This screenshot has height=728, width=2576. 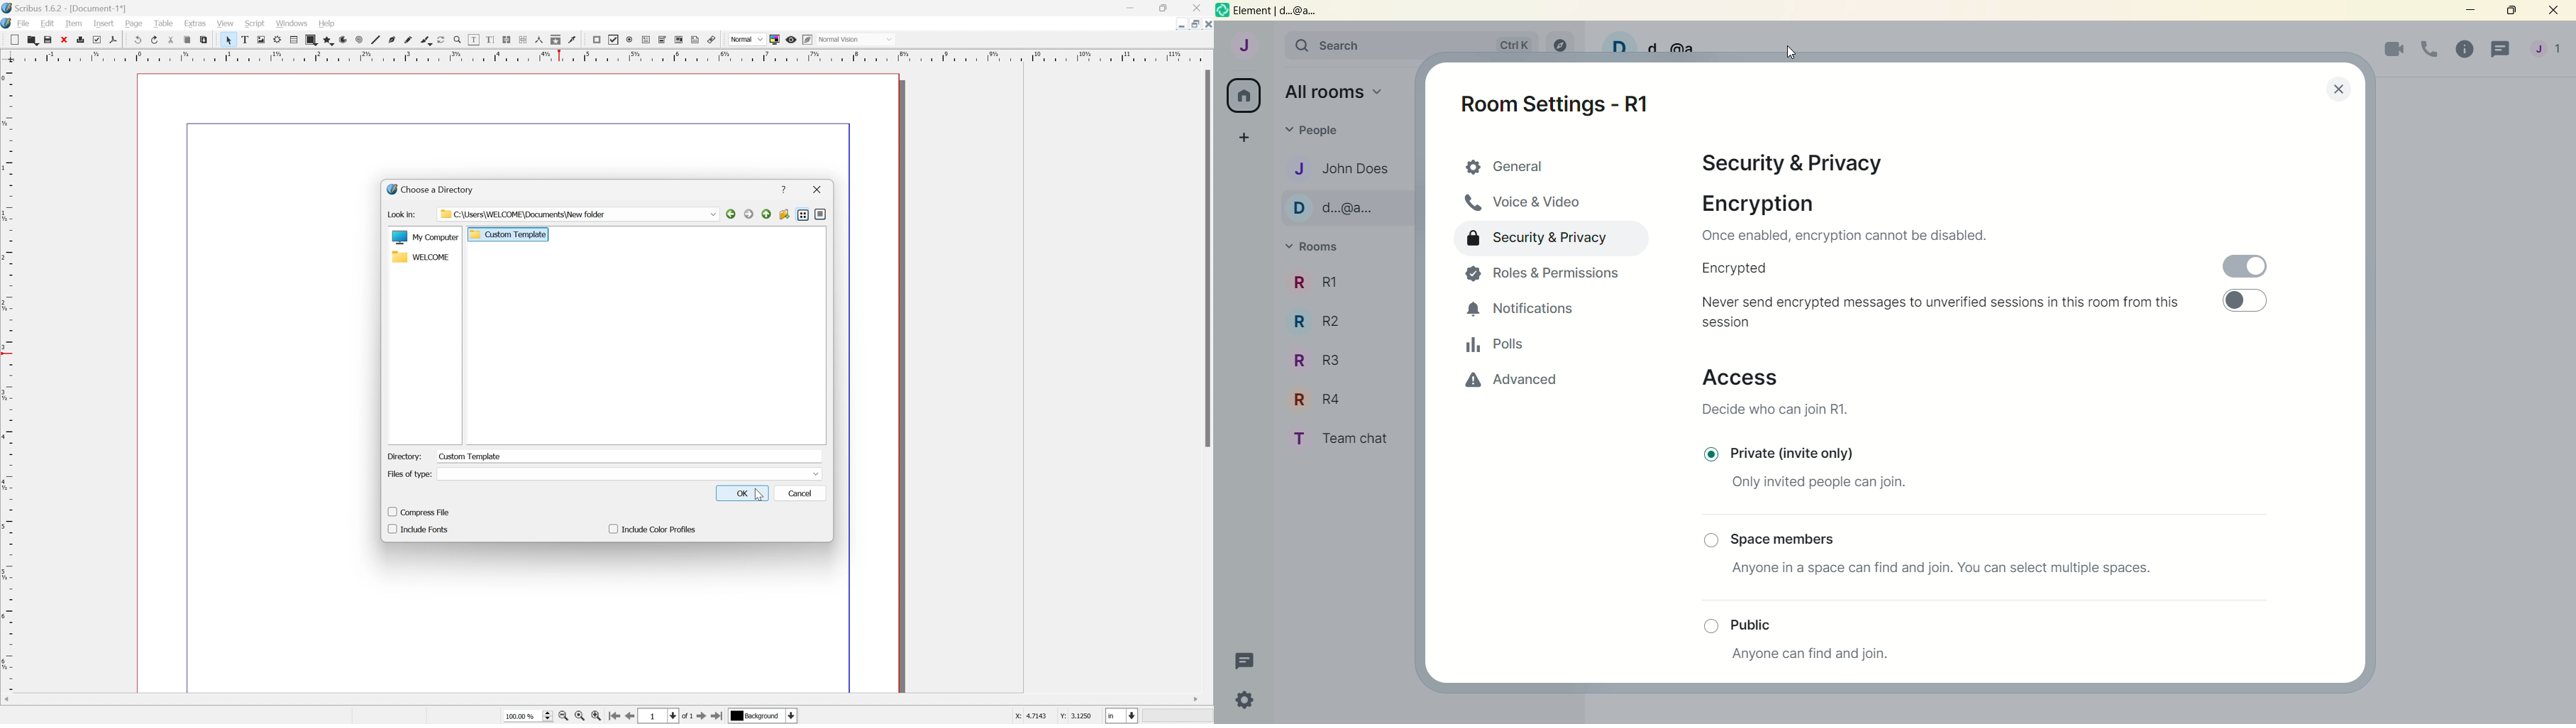 I want to click on Zoom in or zoom out, so click(x=457, y=40).